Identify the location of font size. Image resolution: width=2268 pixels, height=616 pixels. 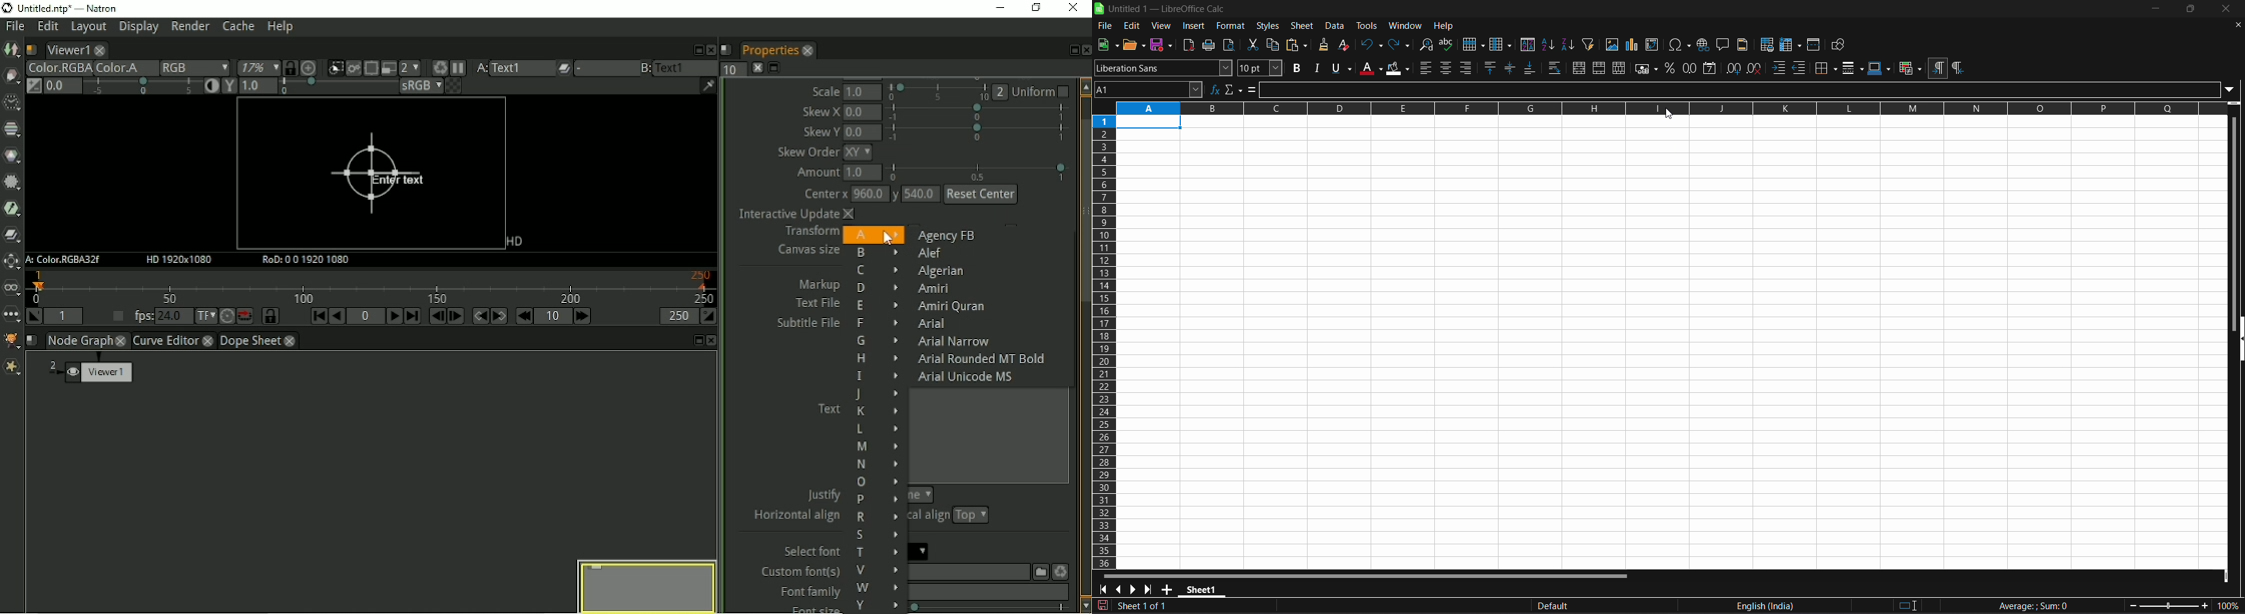
(1258, 68).